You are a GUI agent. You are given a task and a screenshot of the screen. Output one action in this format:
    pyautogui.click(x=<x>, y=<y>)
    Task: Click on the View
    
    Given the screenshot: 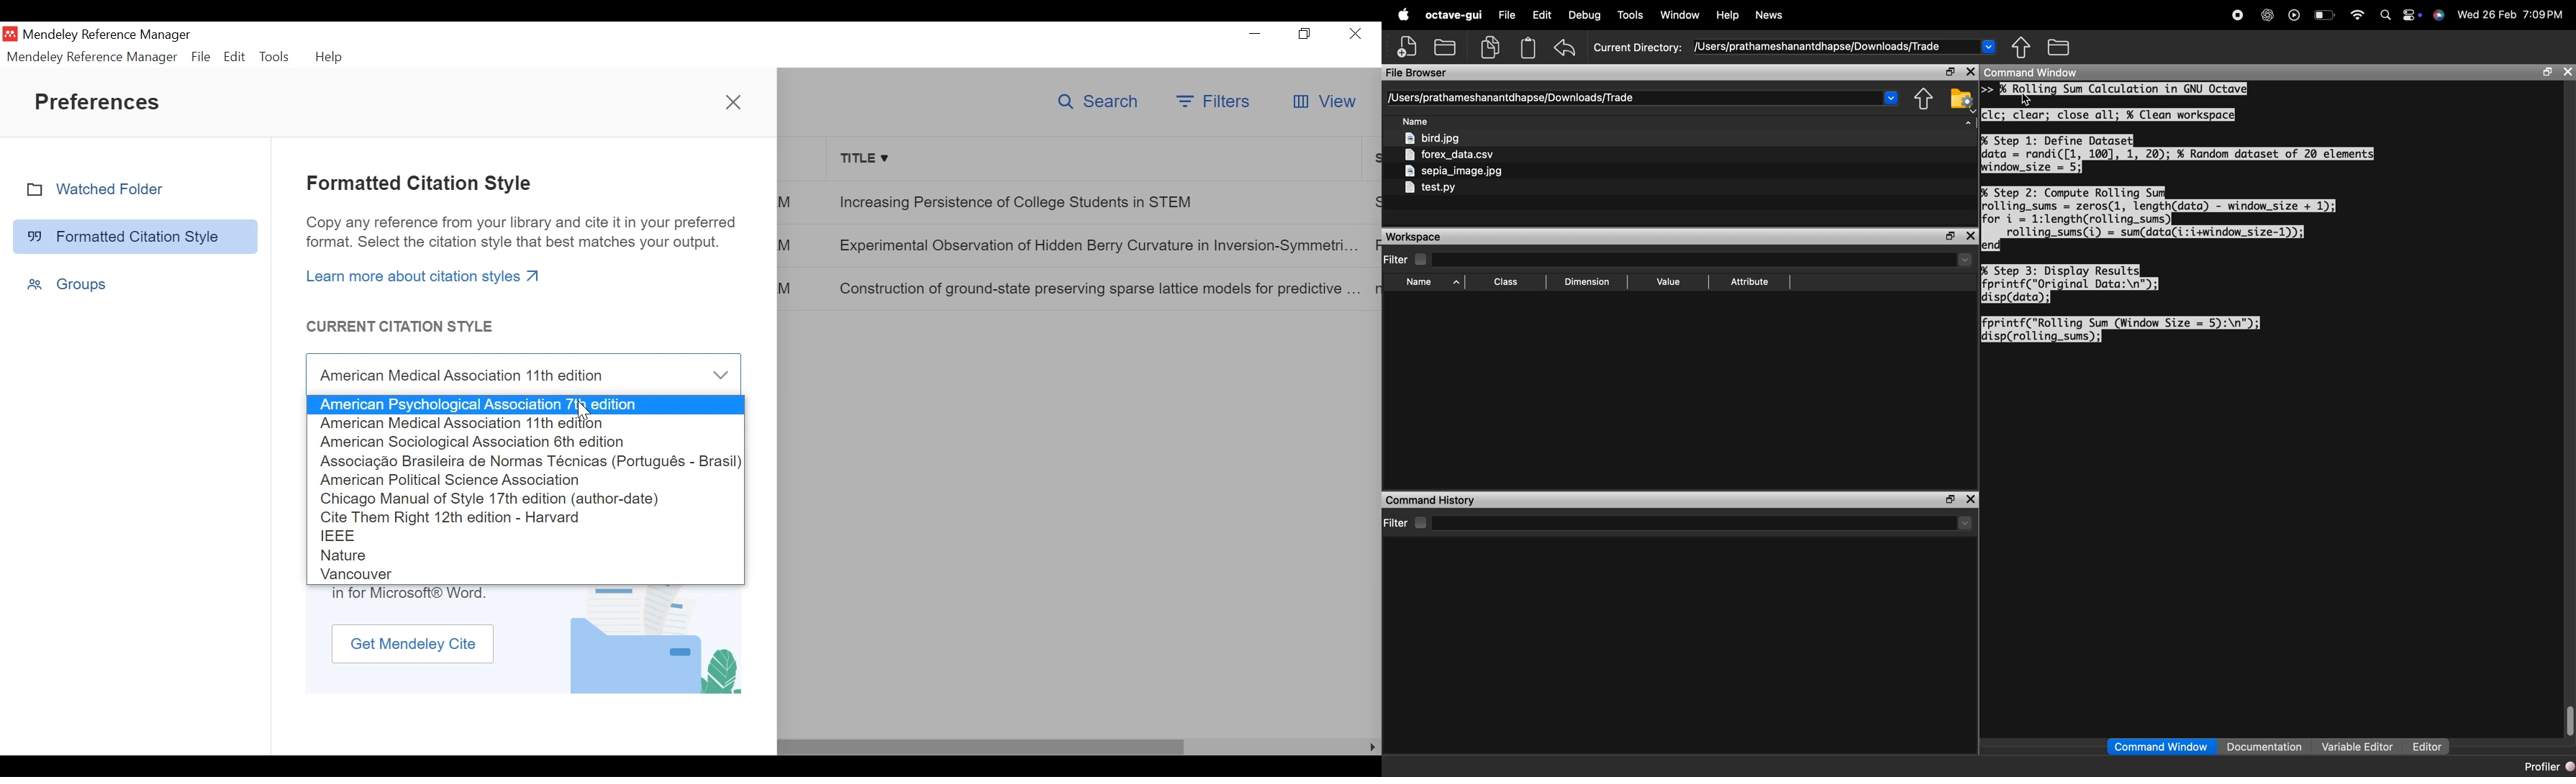 What is the action you would take?
    pyautogui.click(x=1324, y=102)
    